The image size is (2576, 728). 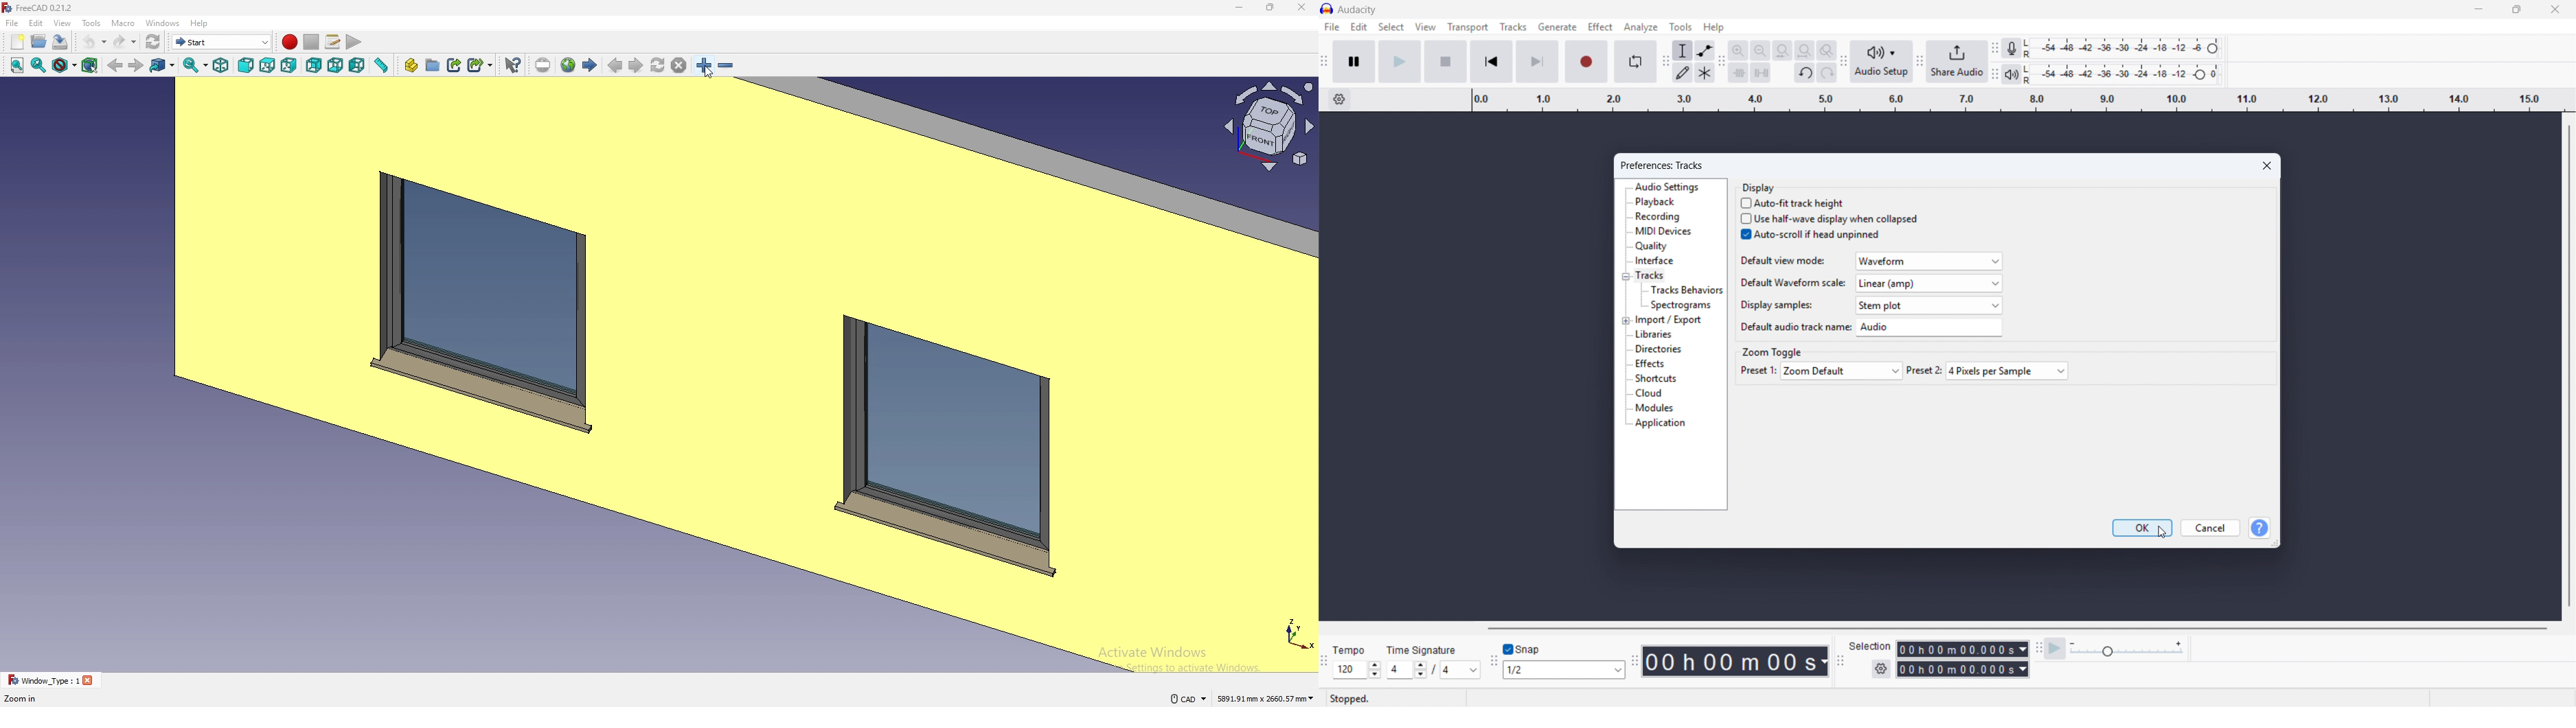 I want to click on enable loop, so click(x=1635, y=62).